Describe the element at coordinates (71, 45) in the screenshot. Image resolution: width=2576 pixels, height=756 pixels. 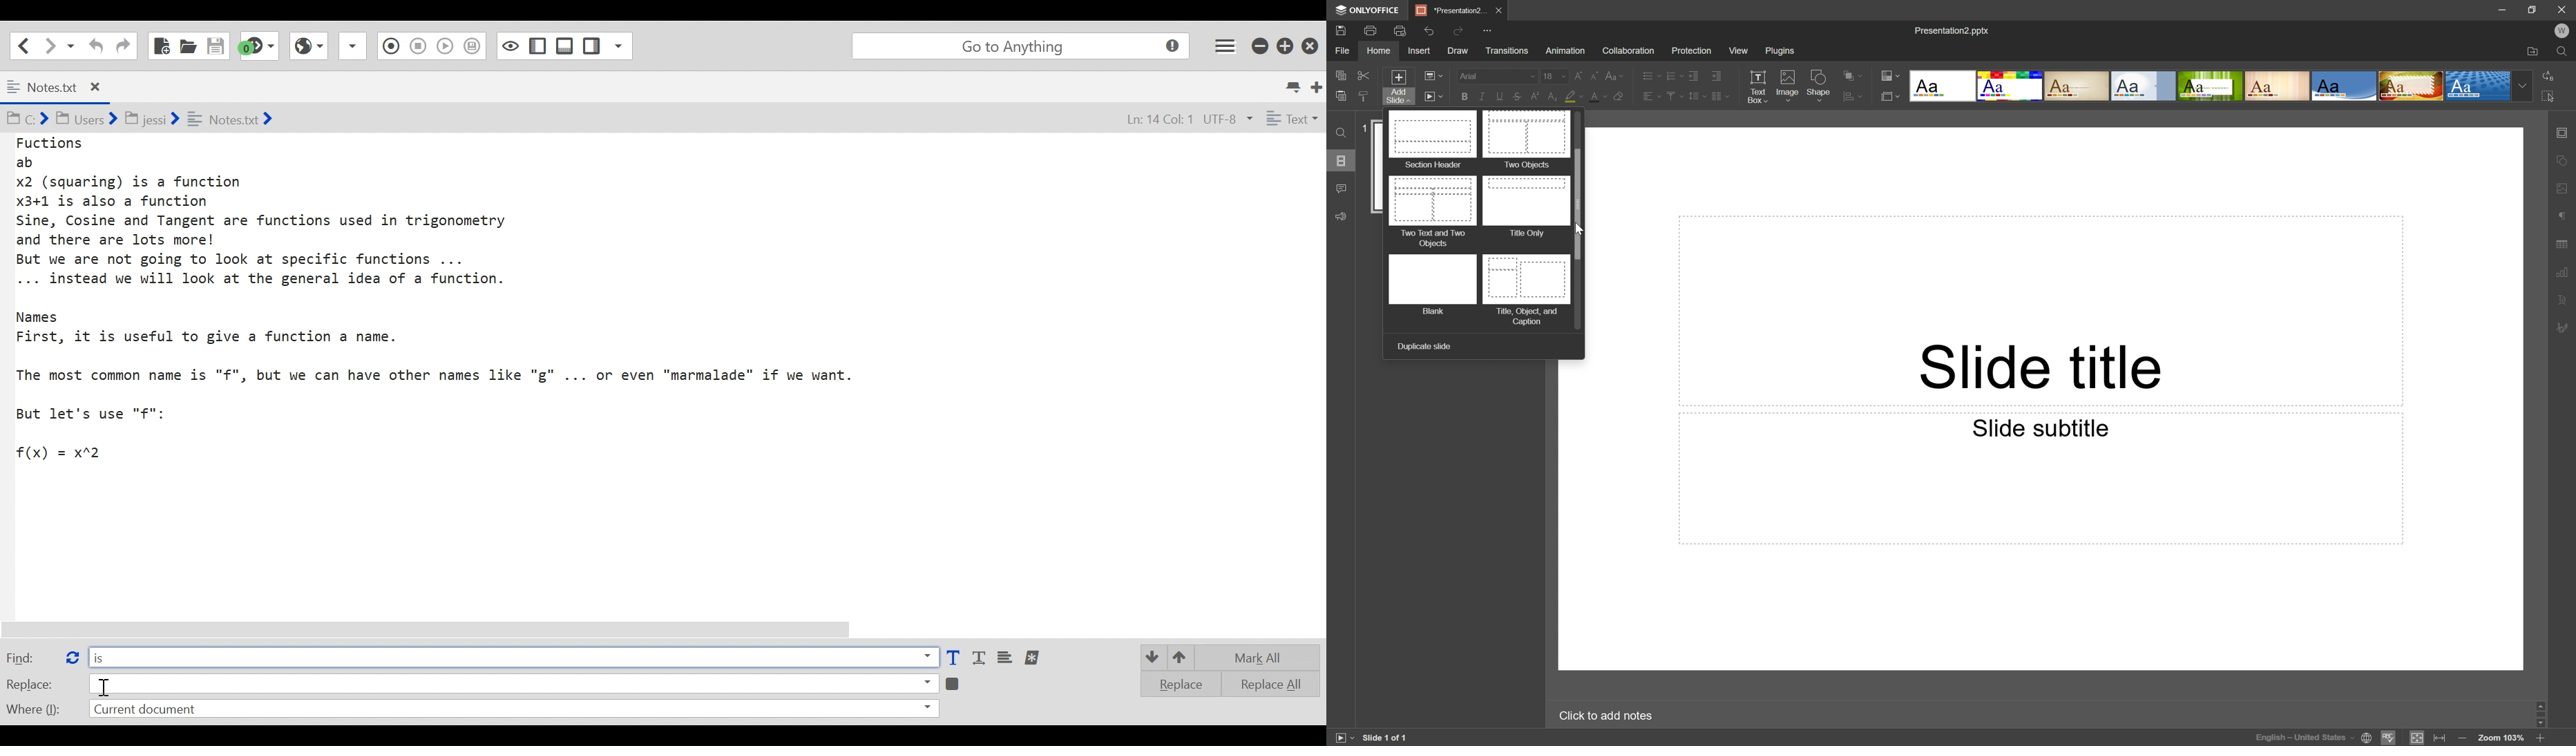
I see `Recent locations` at that location.